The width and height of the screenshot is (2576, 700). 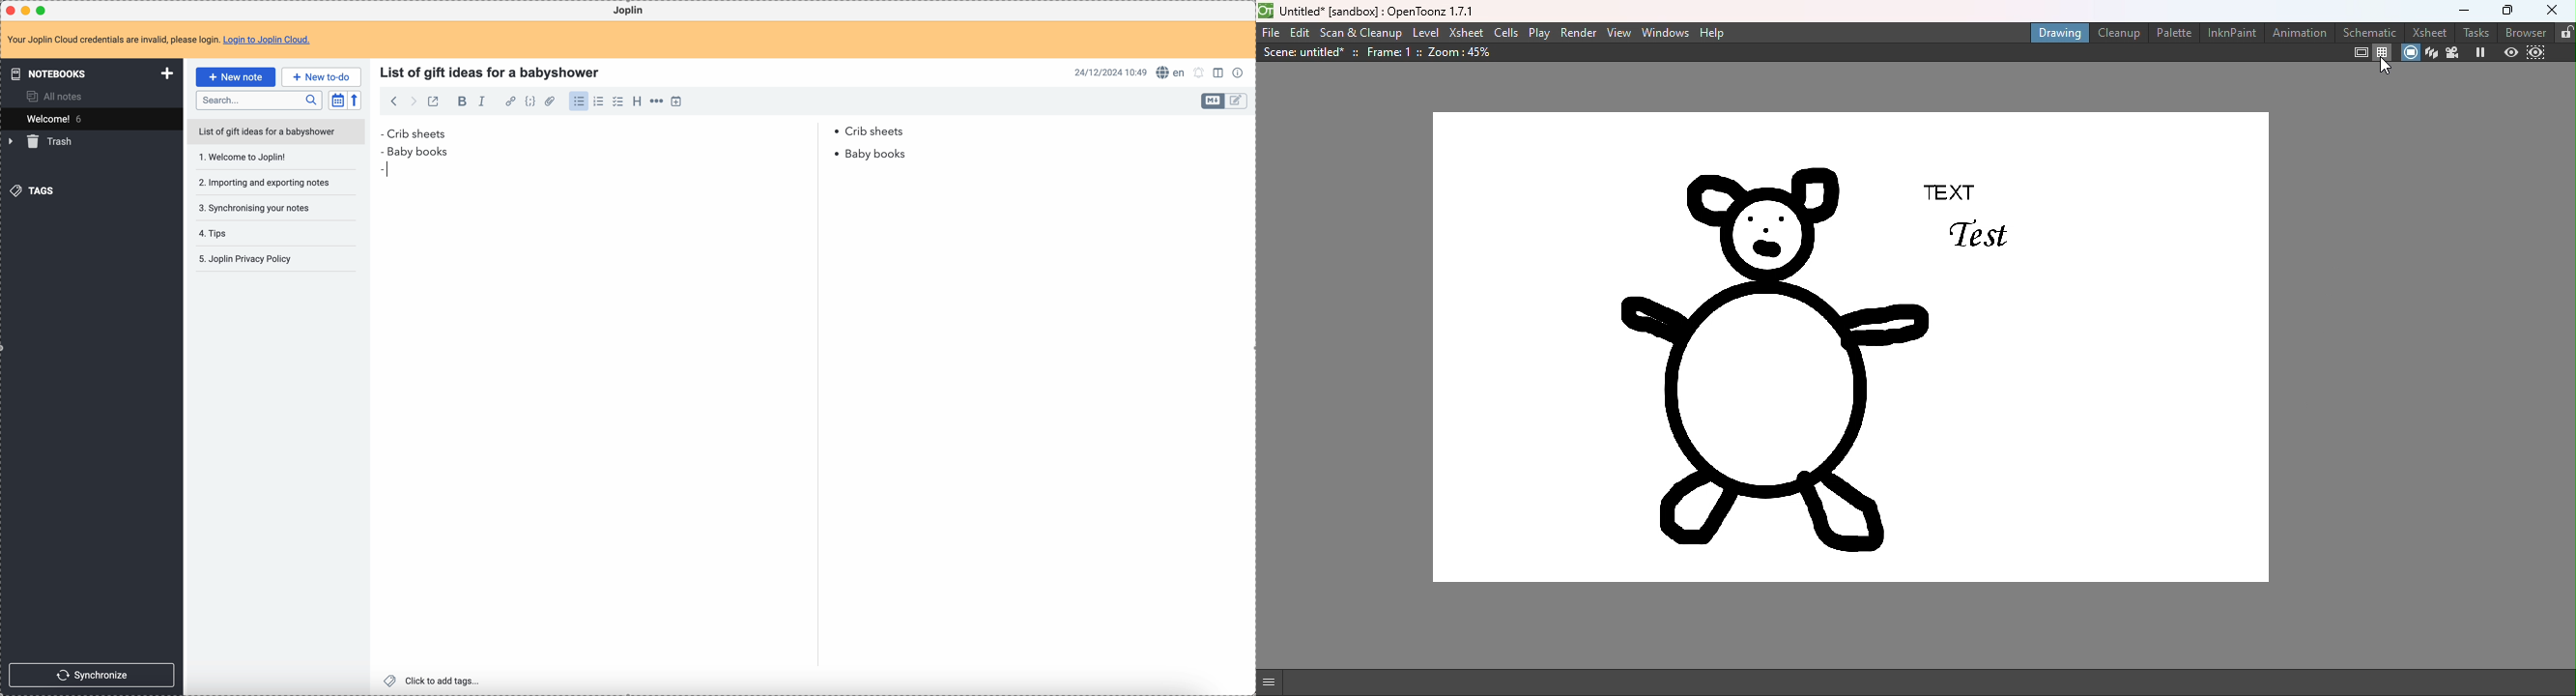 I want to click on bullet point, so click(x=381, y=134).